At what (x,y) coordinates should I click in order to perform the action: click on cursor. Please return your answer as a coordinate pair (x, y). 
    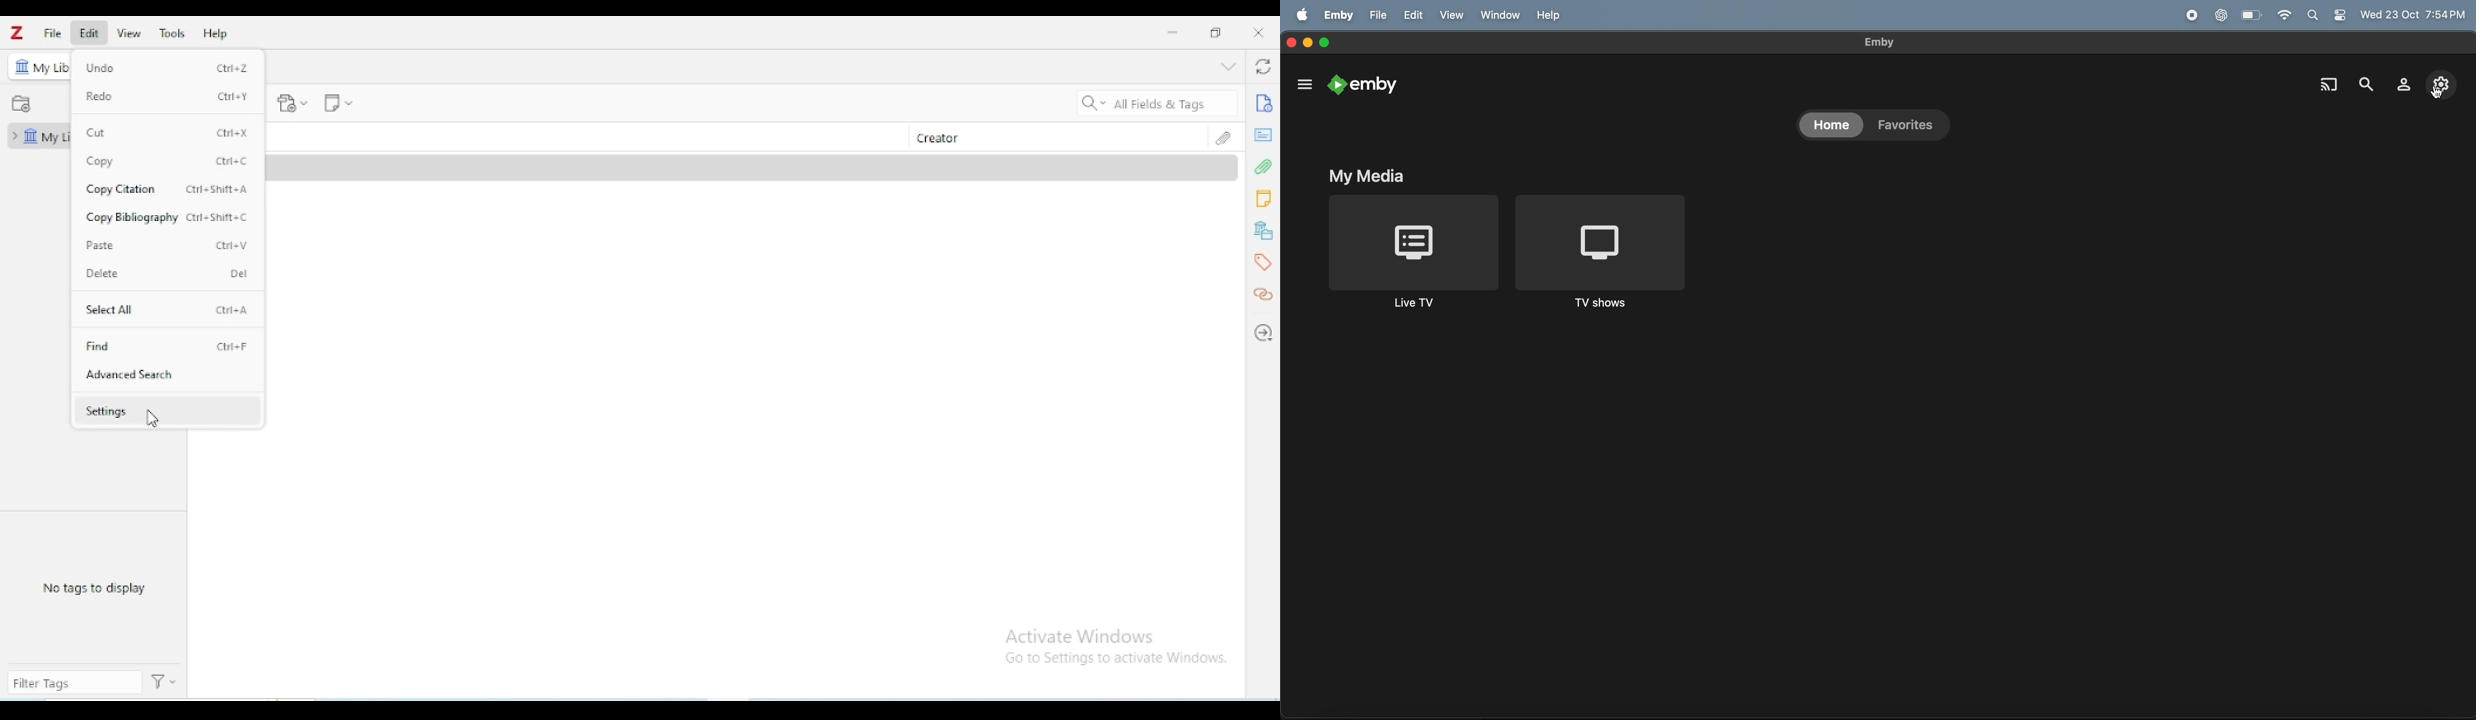
    Looking at the image, I should click on (153, 420).